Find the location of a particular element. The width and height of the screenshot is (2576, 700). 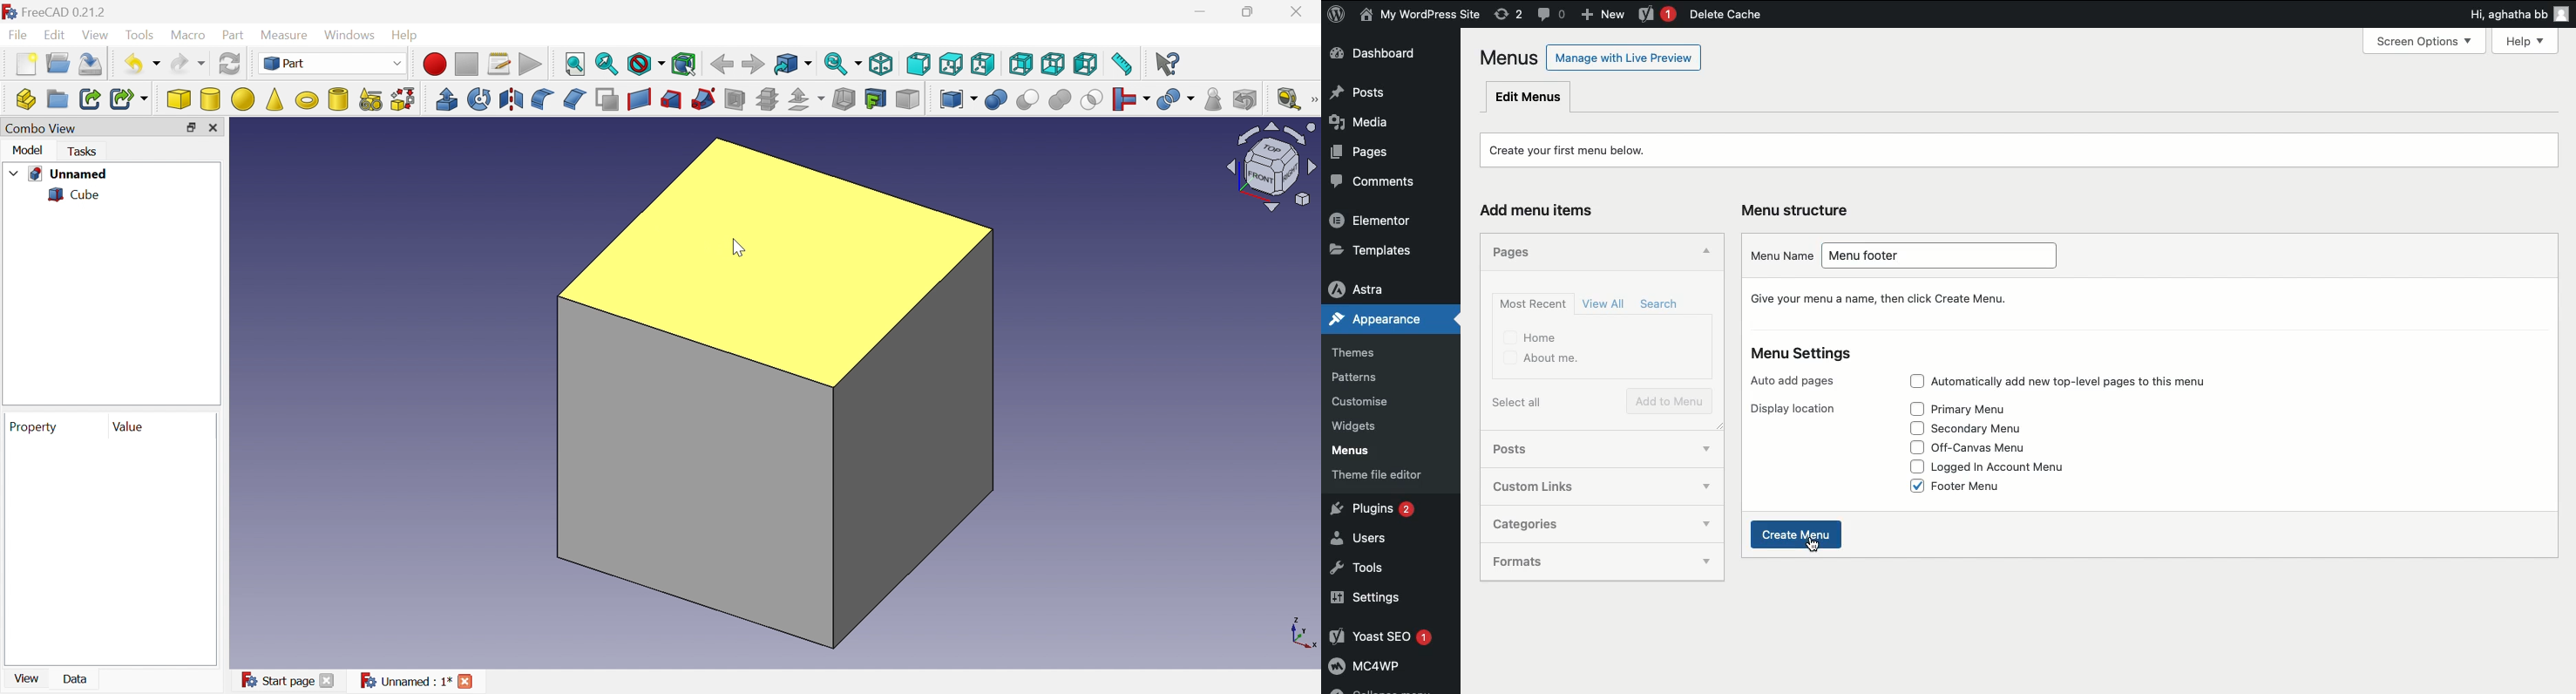

Sweep is located at coordinates (705, 98).